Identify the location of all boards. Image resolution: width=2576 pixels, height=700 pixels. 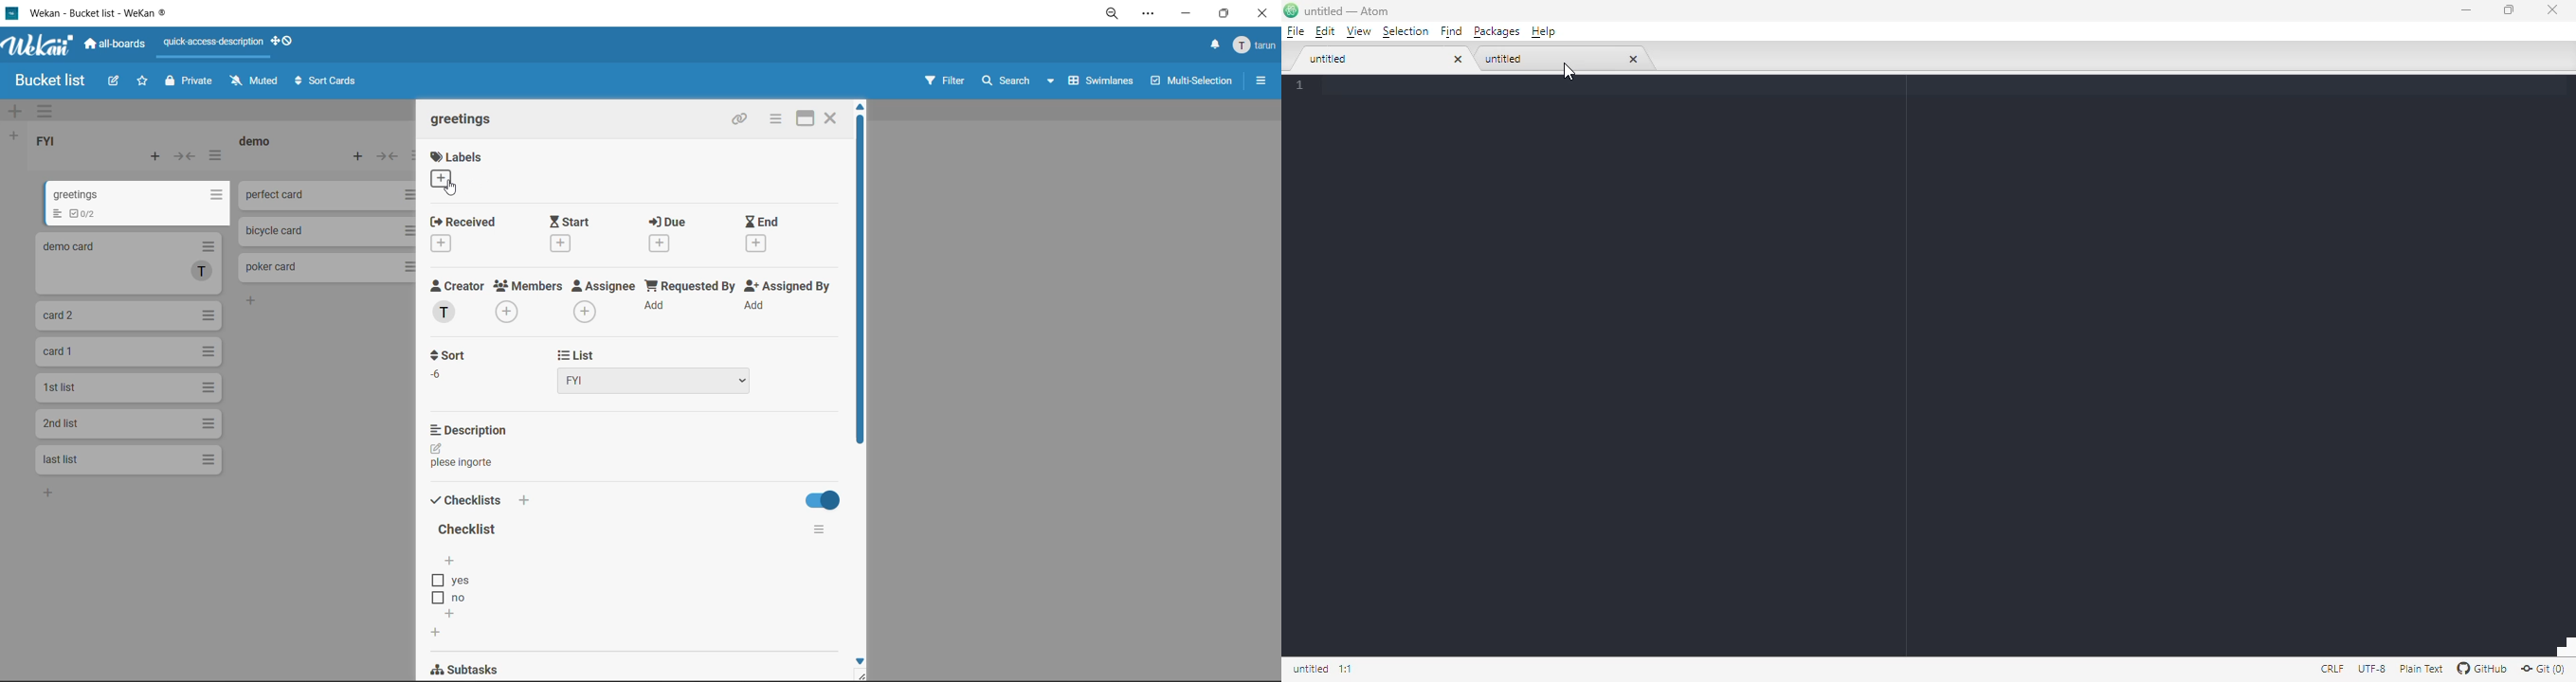
(116, 46).